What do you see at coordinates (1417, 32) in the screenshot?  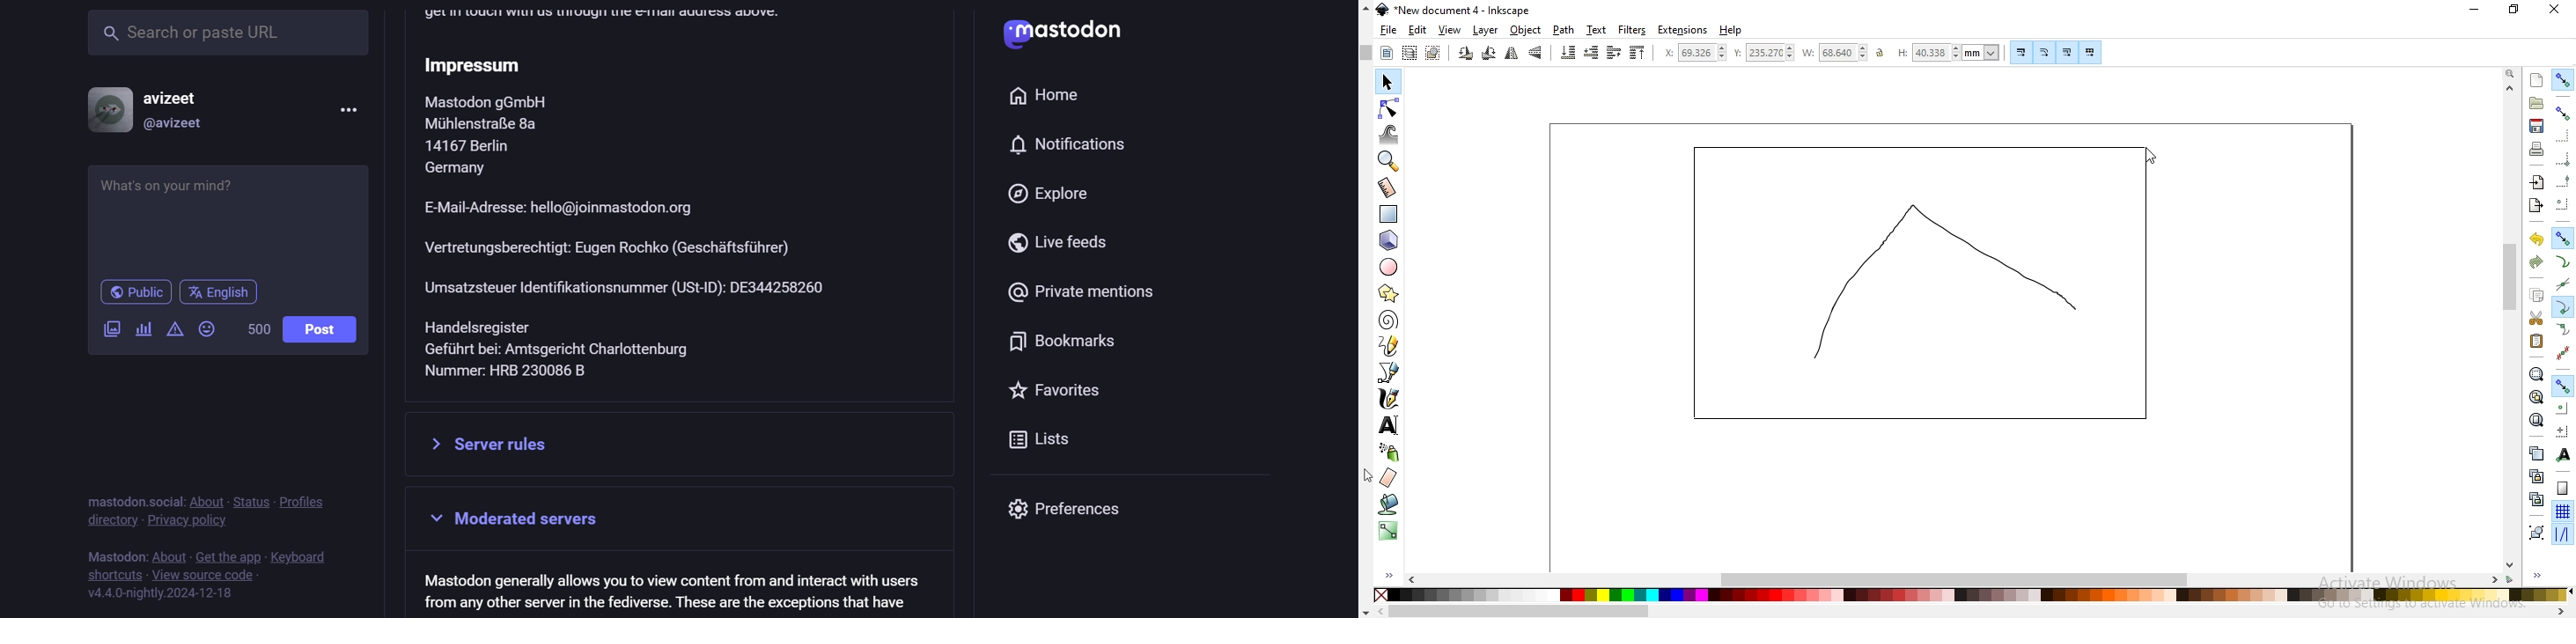 I see `edit` at bounding box center [1417, 32].